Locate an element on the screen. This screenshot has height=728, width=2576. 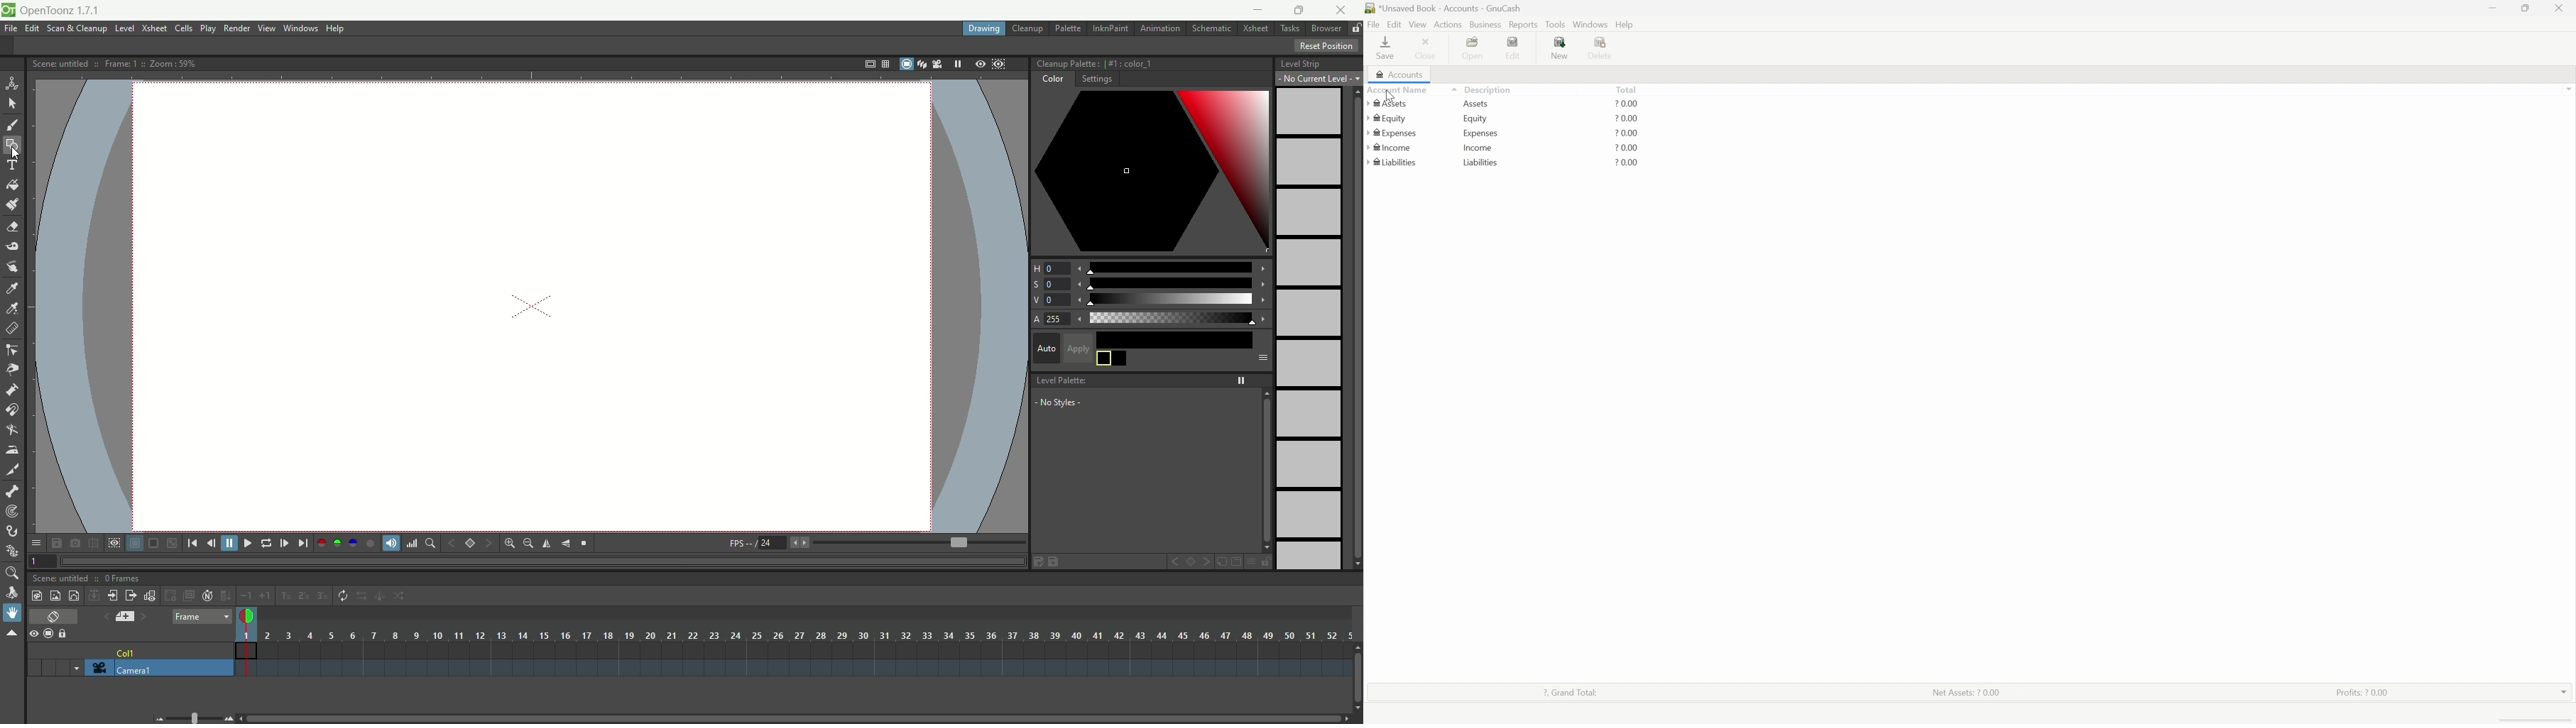
safe area is located at coordinates (868, 65).